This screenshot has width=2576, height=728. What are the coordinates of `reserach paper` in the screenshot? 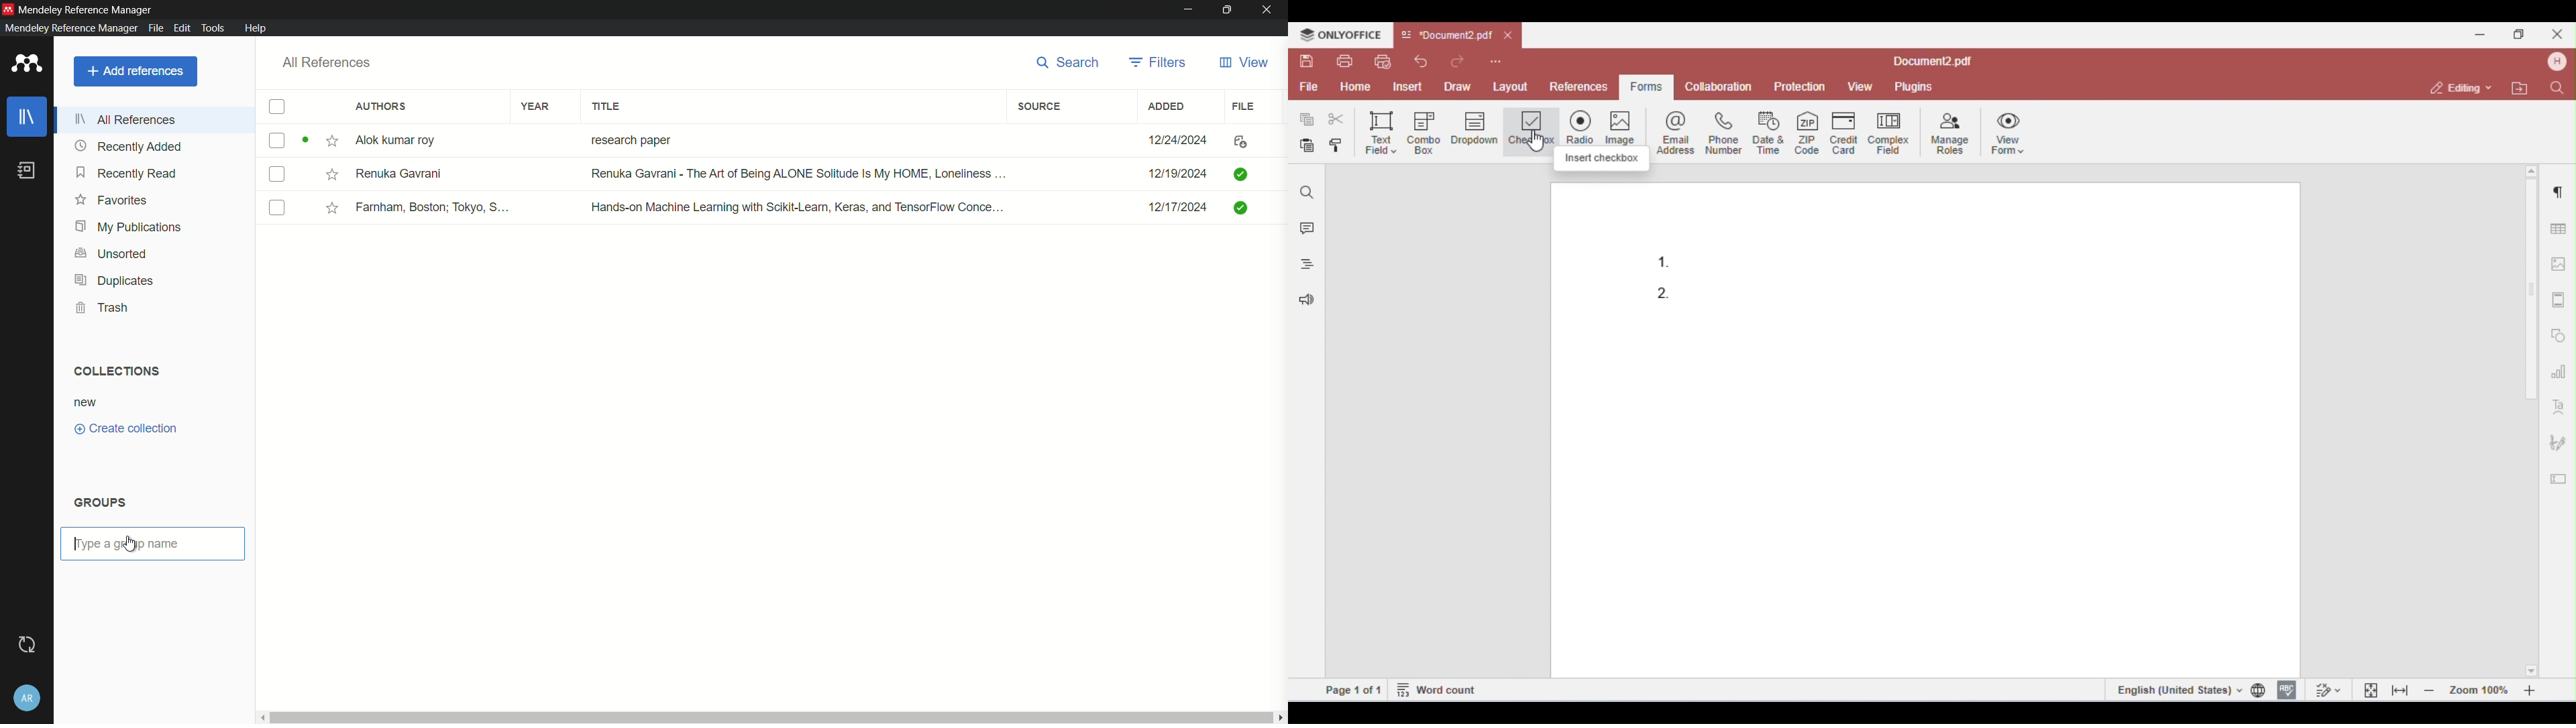 It's located at (628, 137).